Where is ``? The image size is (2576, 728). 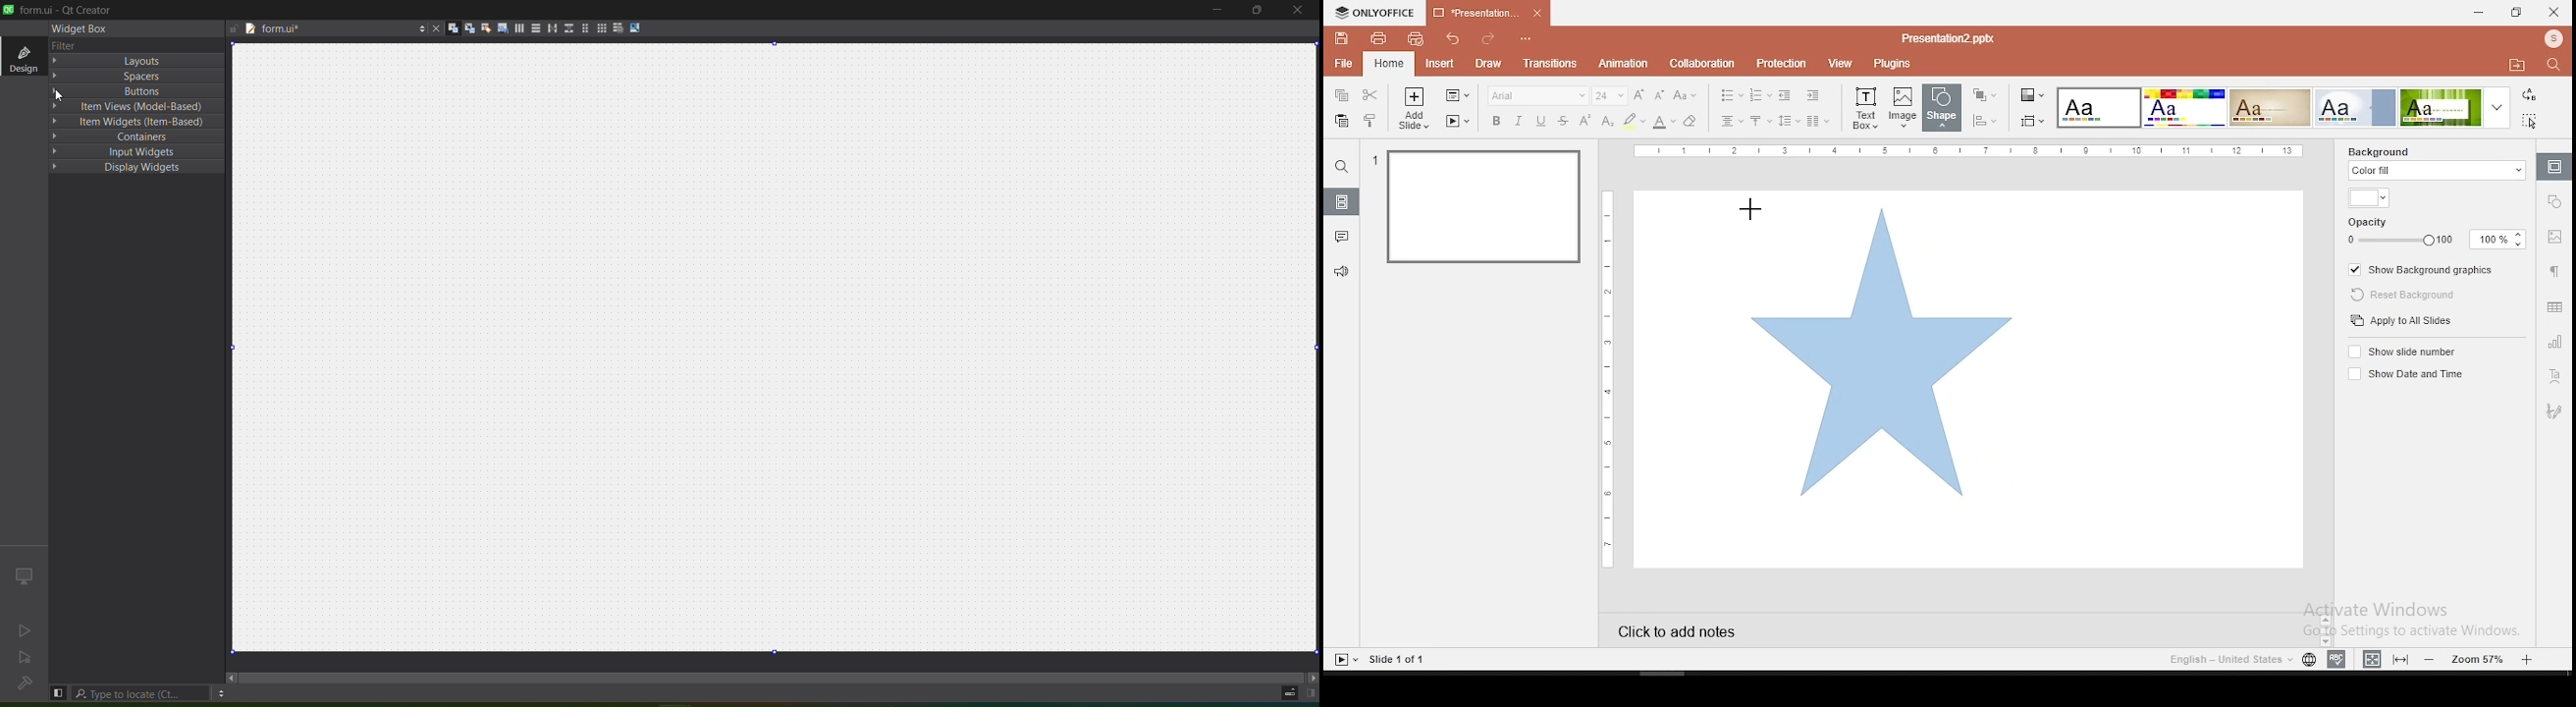  is located at coordinates (2552, 411).